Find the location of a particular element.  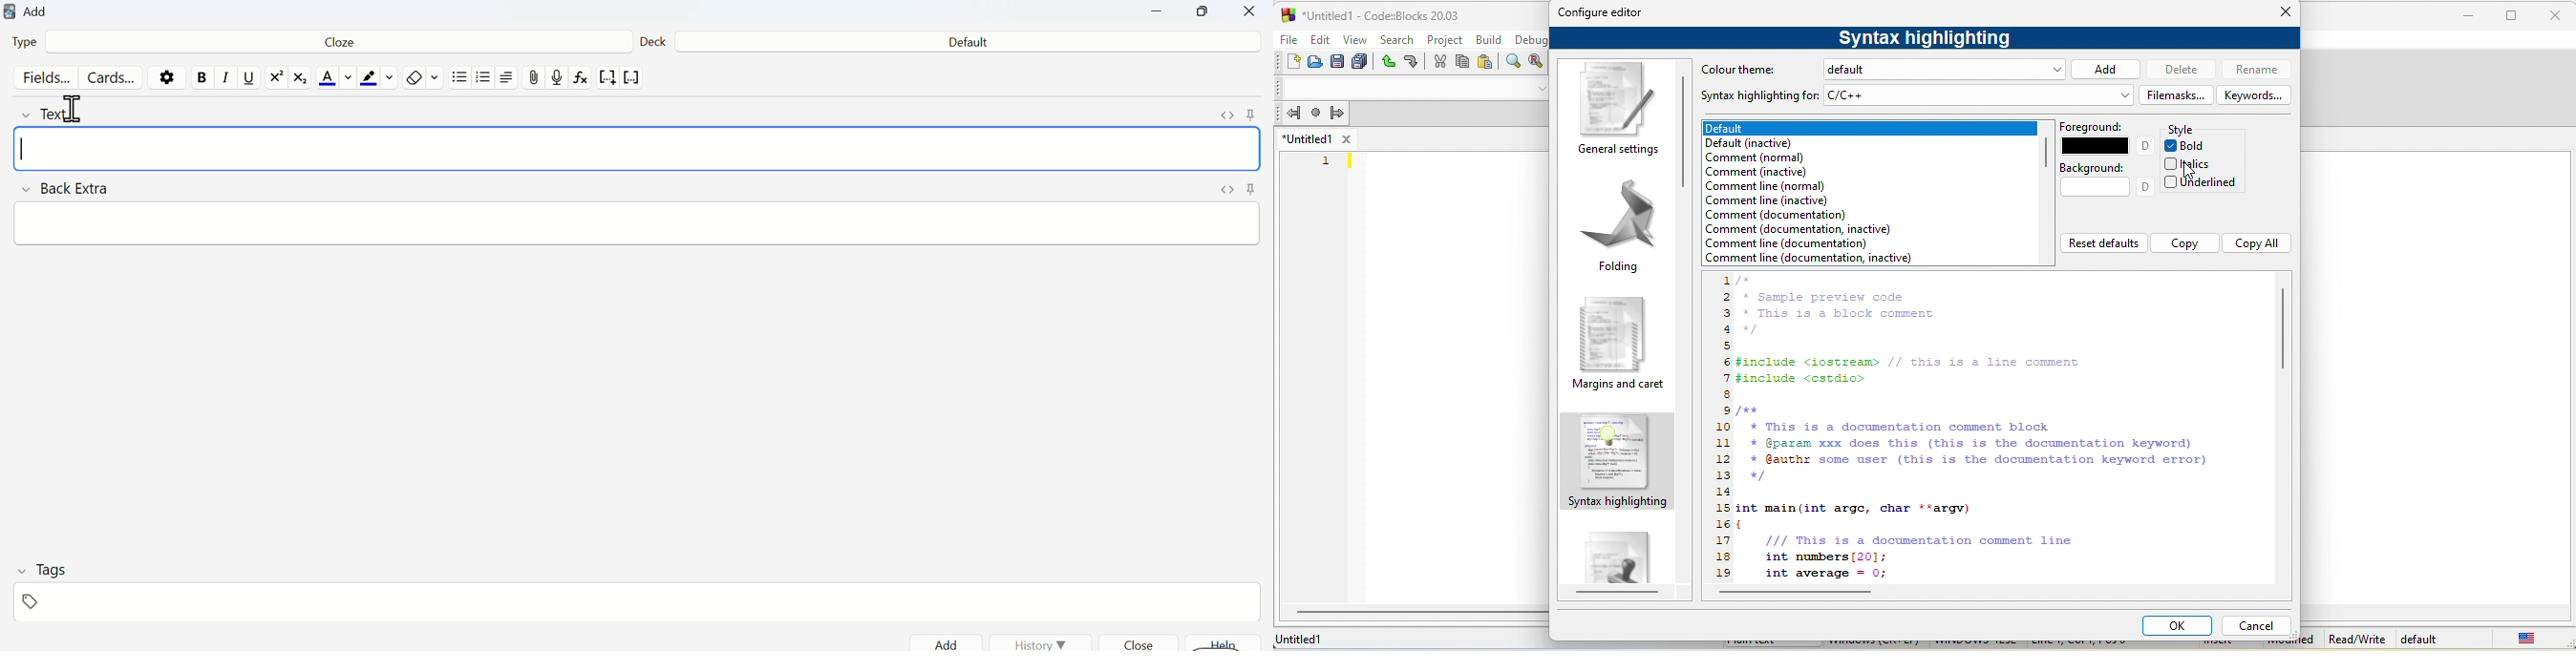

code  is located at coordinates (1930, 541).